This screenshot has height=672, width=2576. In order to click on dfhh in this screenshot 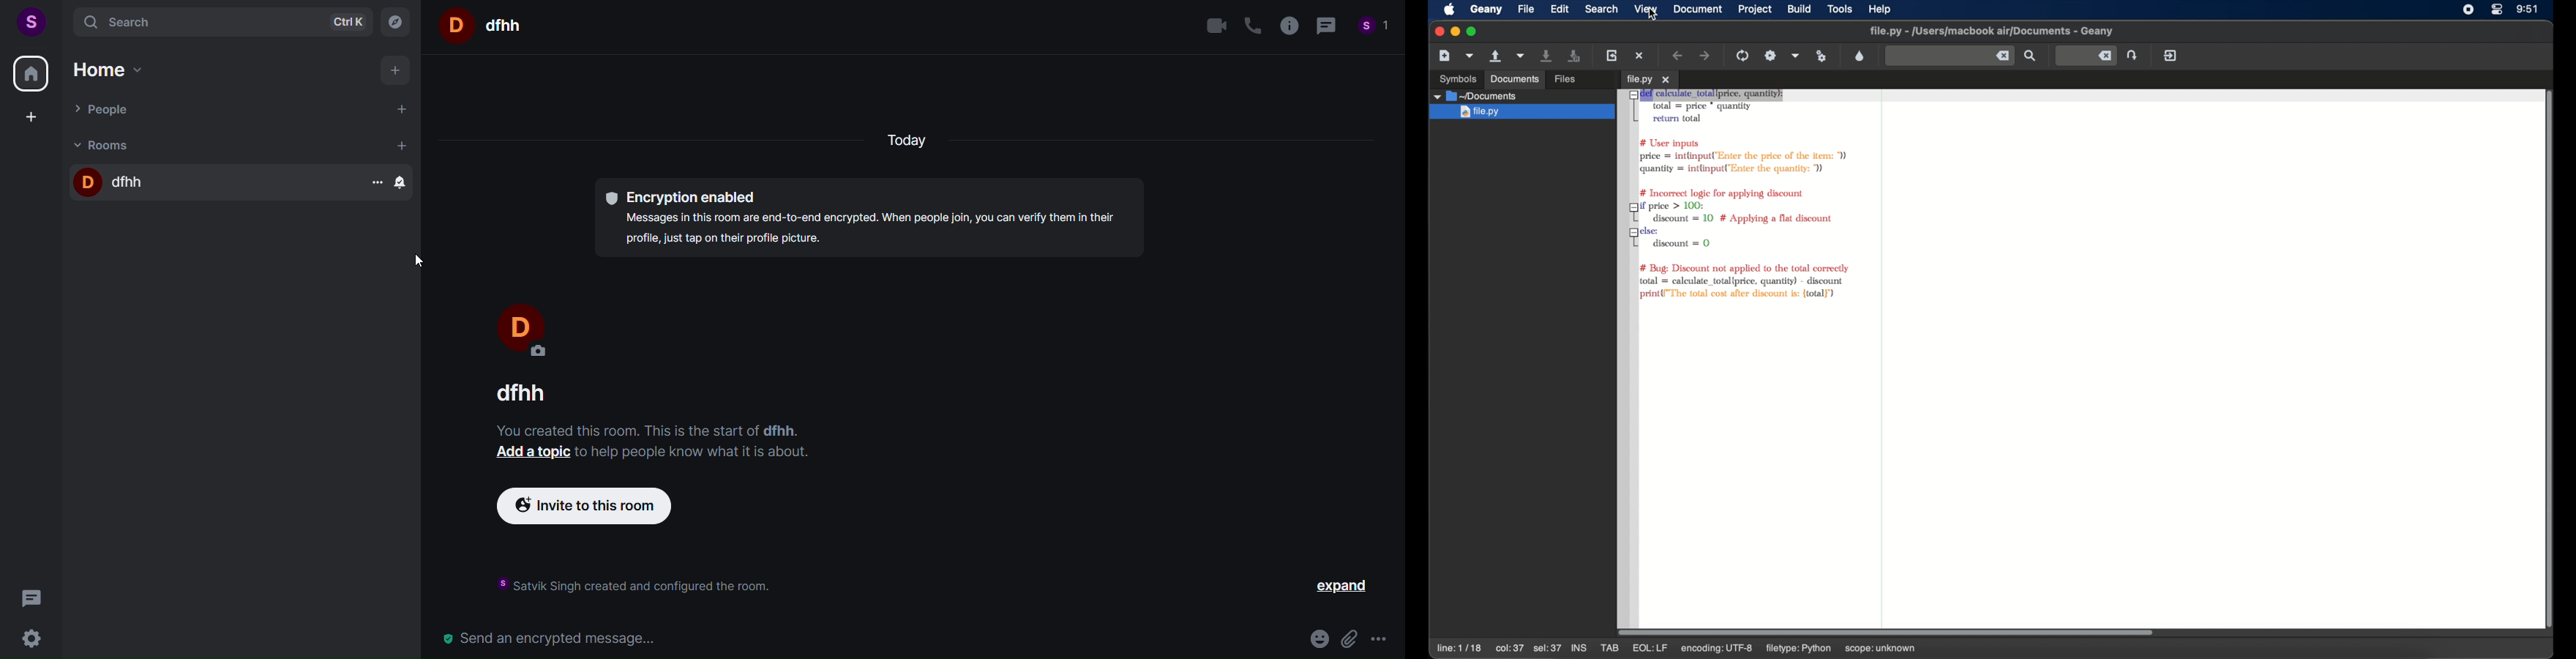, I will do `click(517, 395)`.